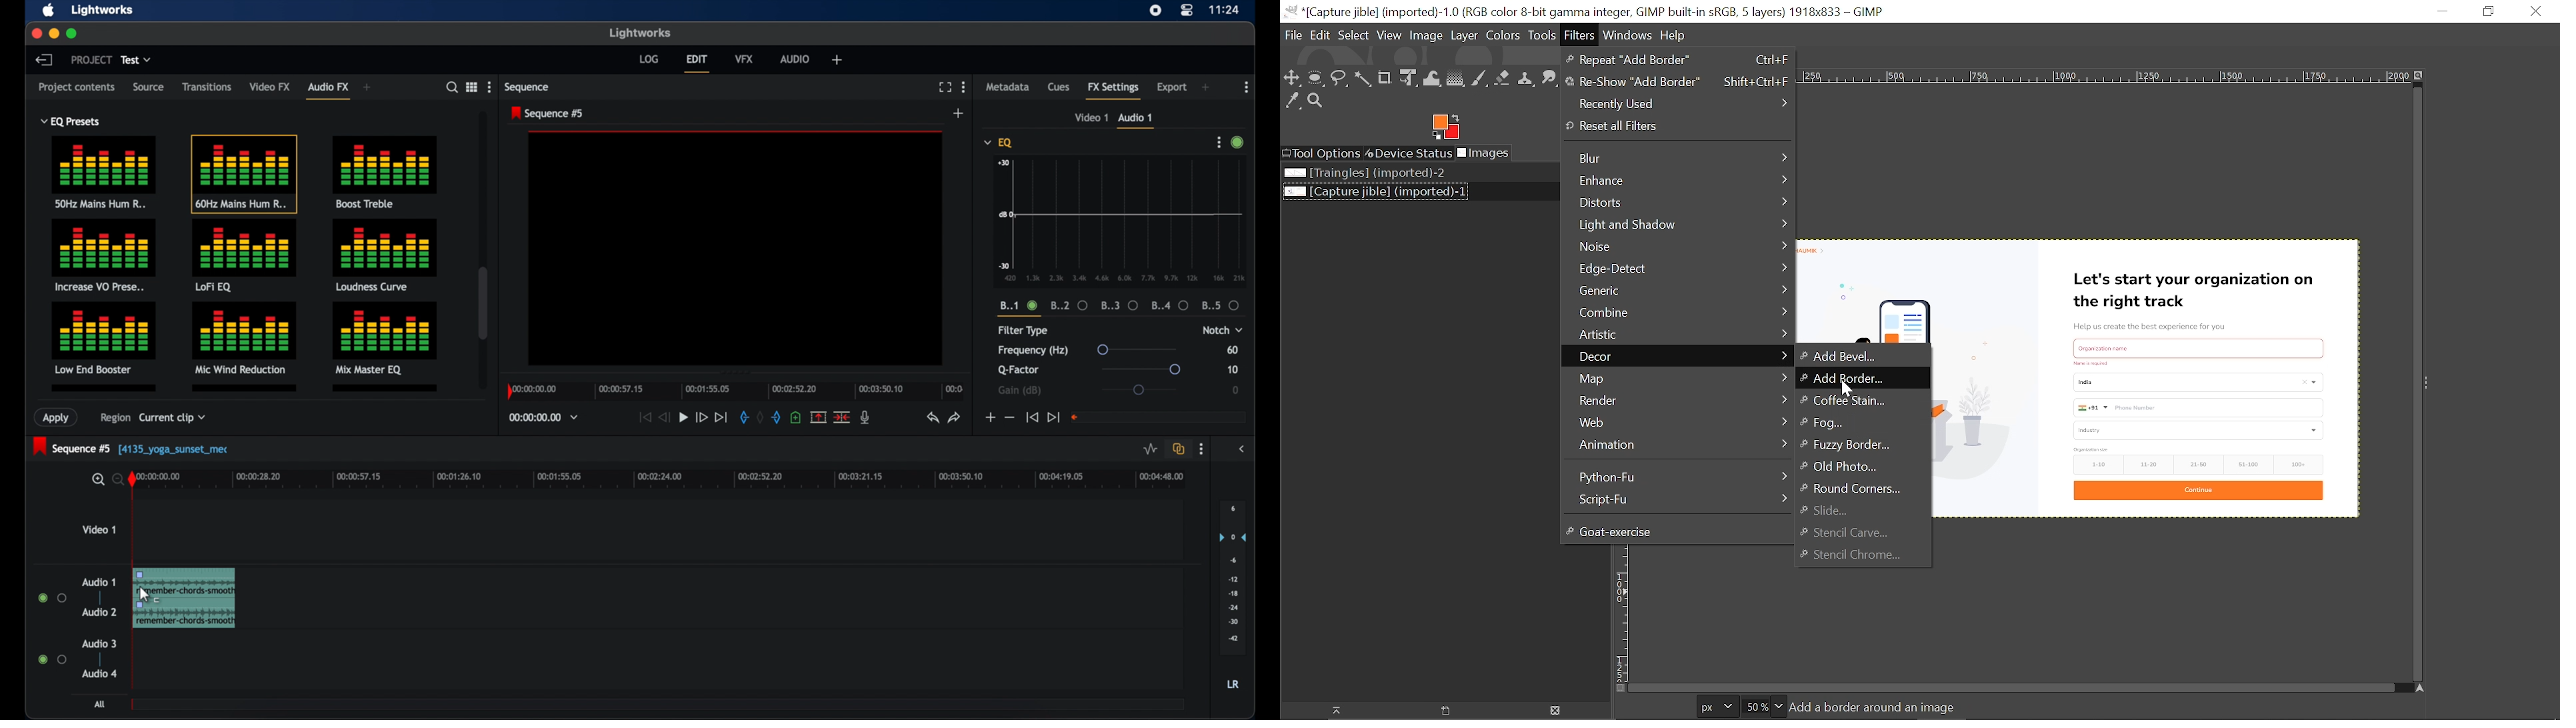 The width and height of the screenshot is (2576, 728). Describe the element at coordinates (1032, 417) in the screenshot. I see `jump to start` at that location.